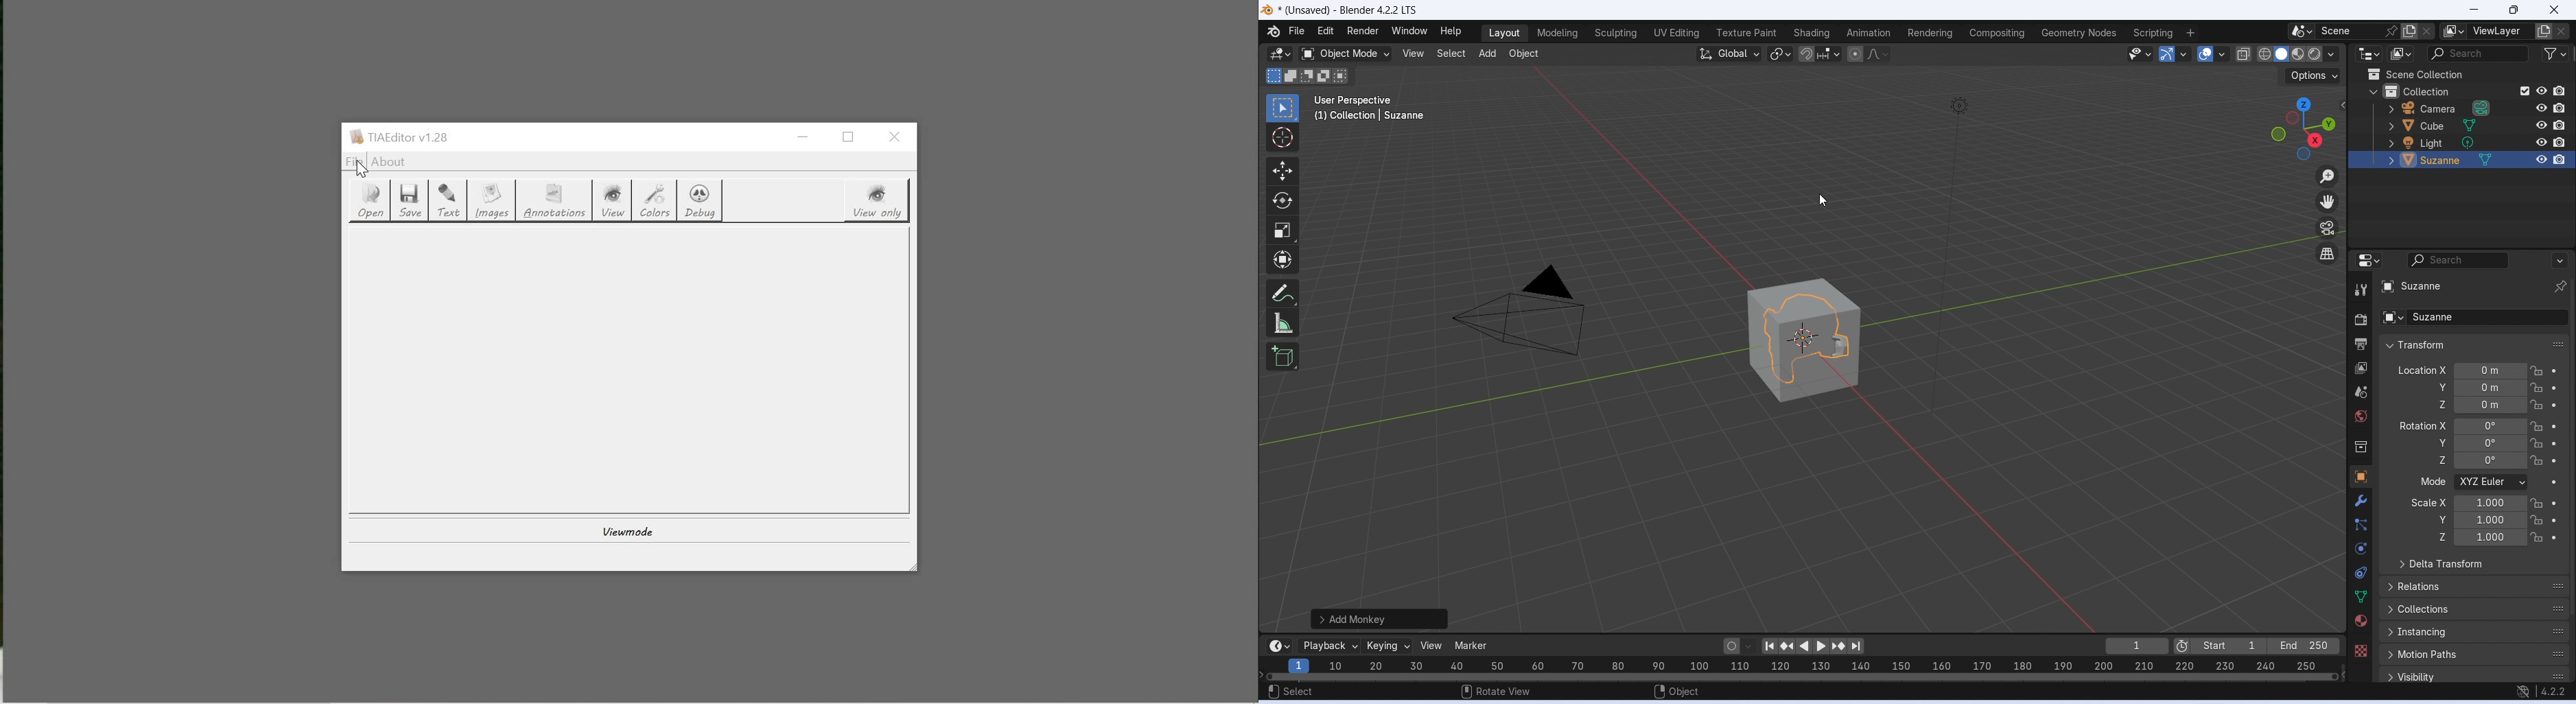 The image size is (2576, 728). What do you see at coordinates (2363, 548) in the screenshot?
I see `physics` at bounding box center [2363, 548].